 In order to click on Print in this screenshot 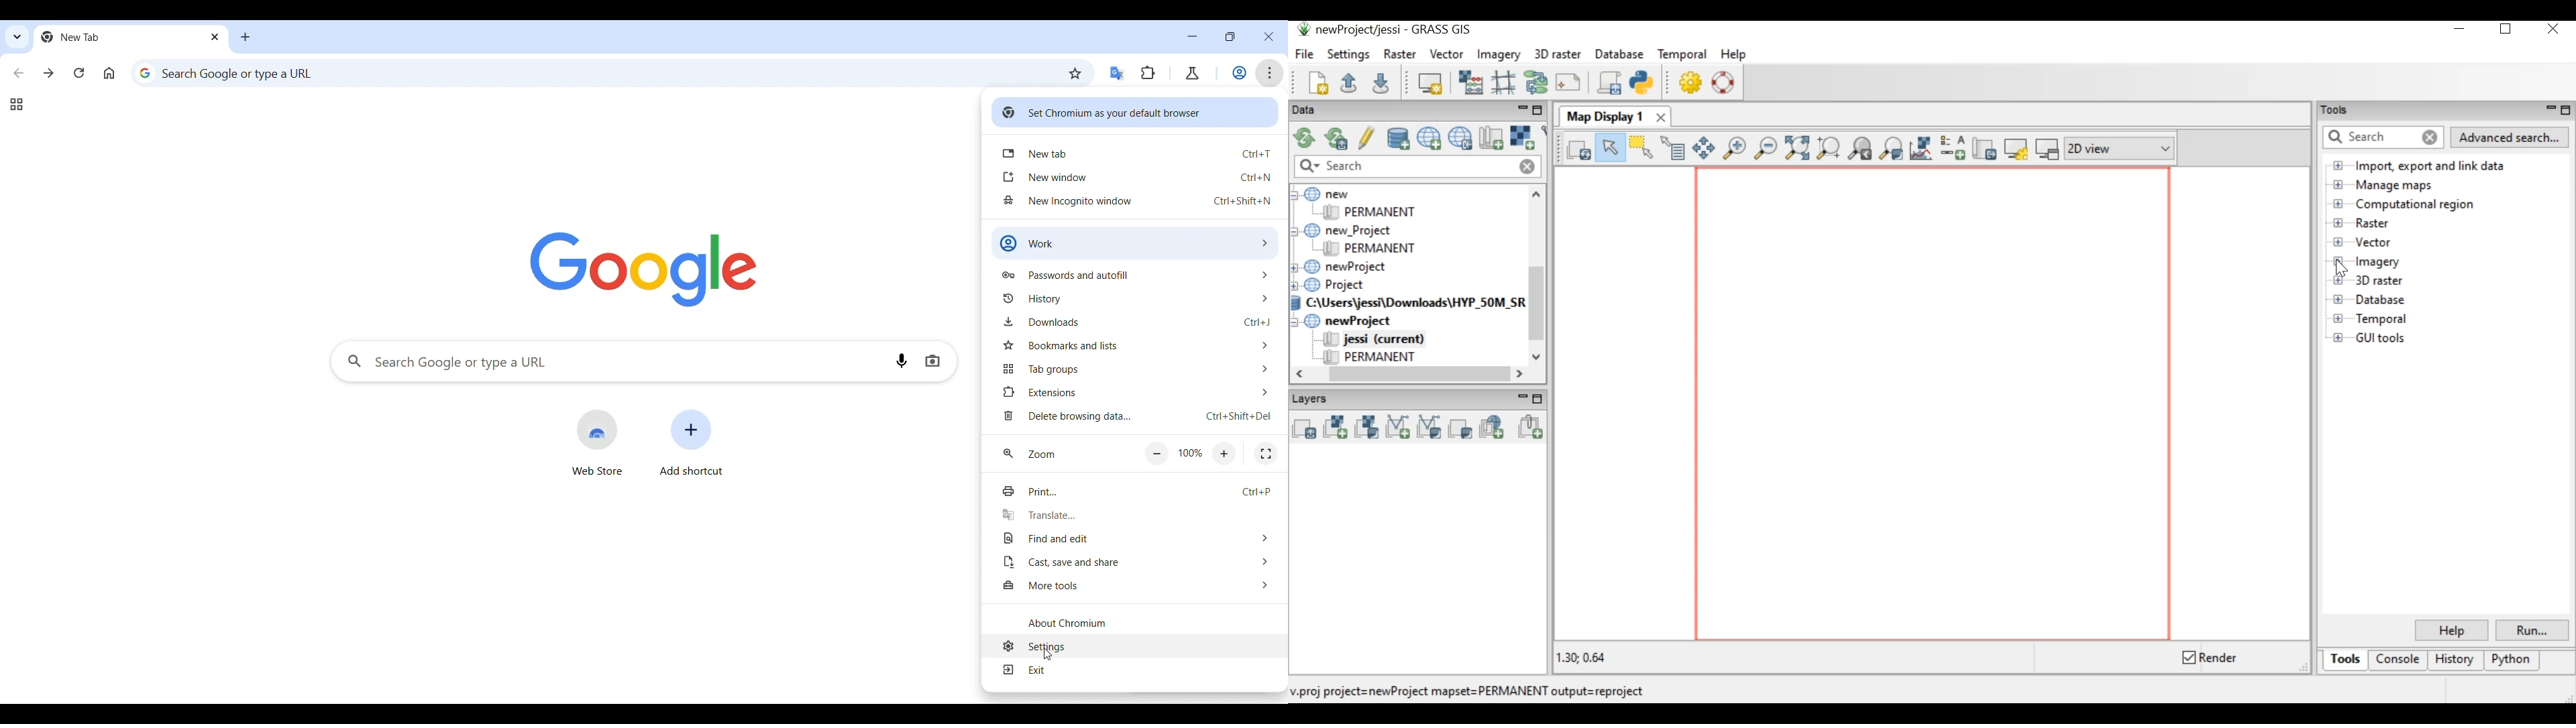, I will do `click(1136, 491)`.